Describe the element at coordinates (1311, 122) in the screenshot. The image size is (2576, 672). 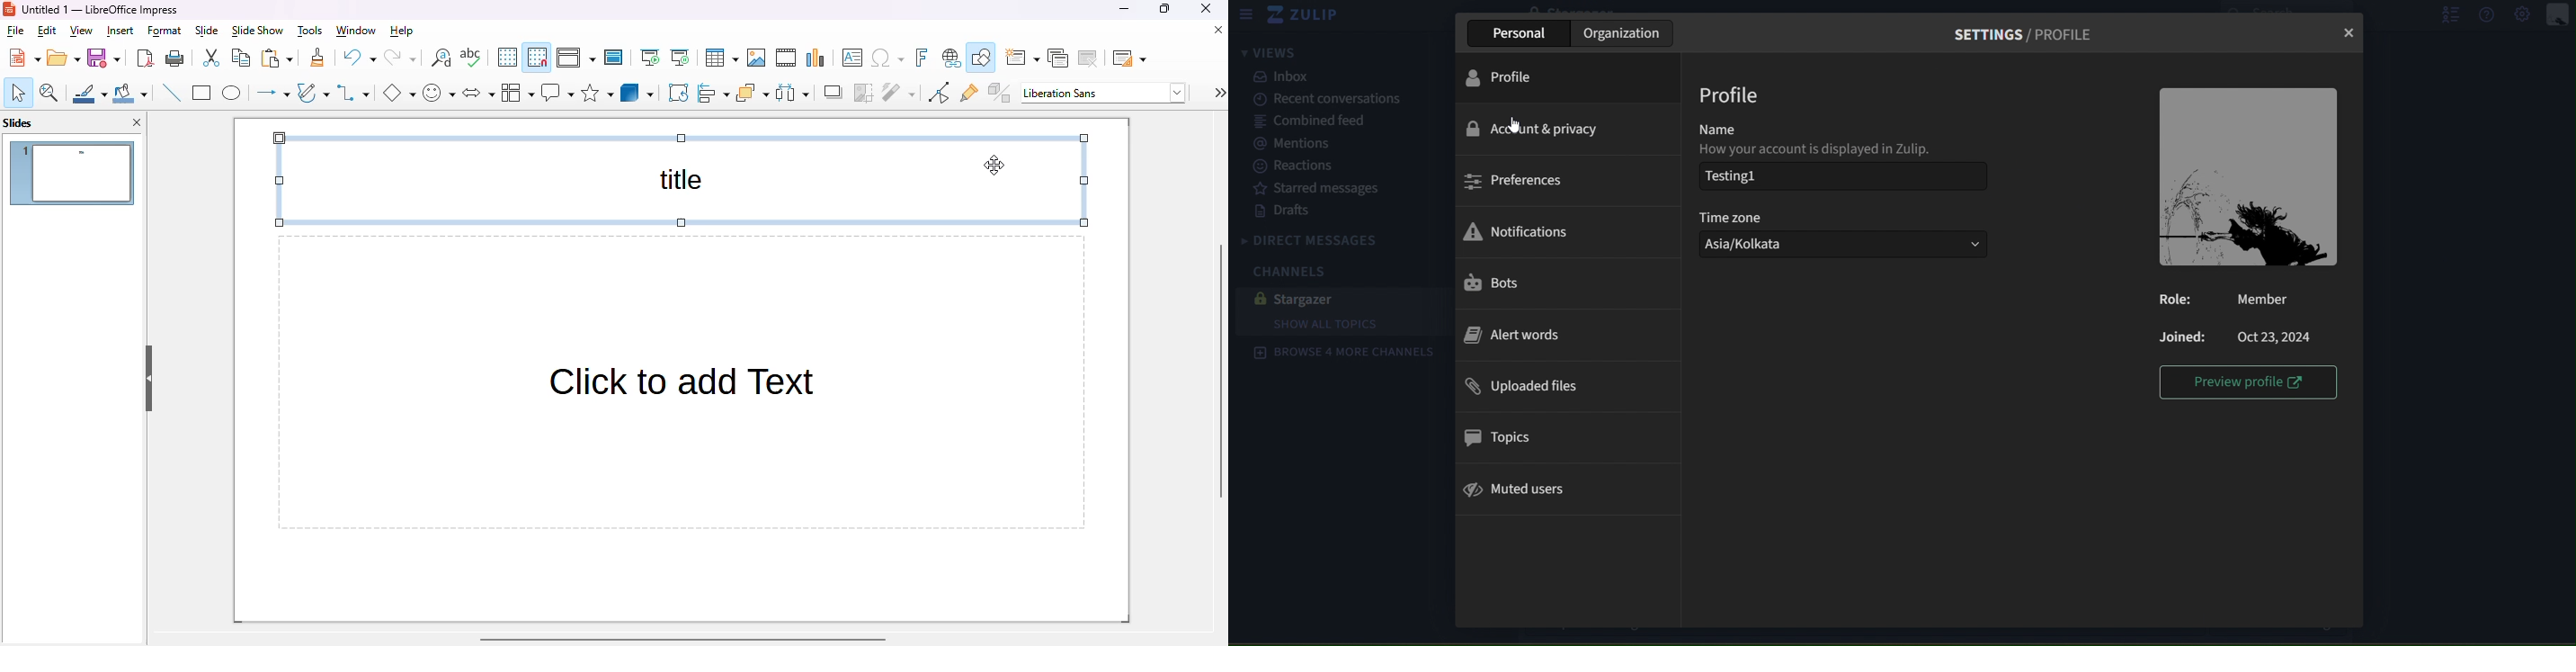
I see `combined feed` at that location.